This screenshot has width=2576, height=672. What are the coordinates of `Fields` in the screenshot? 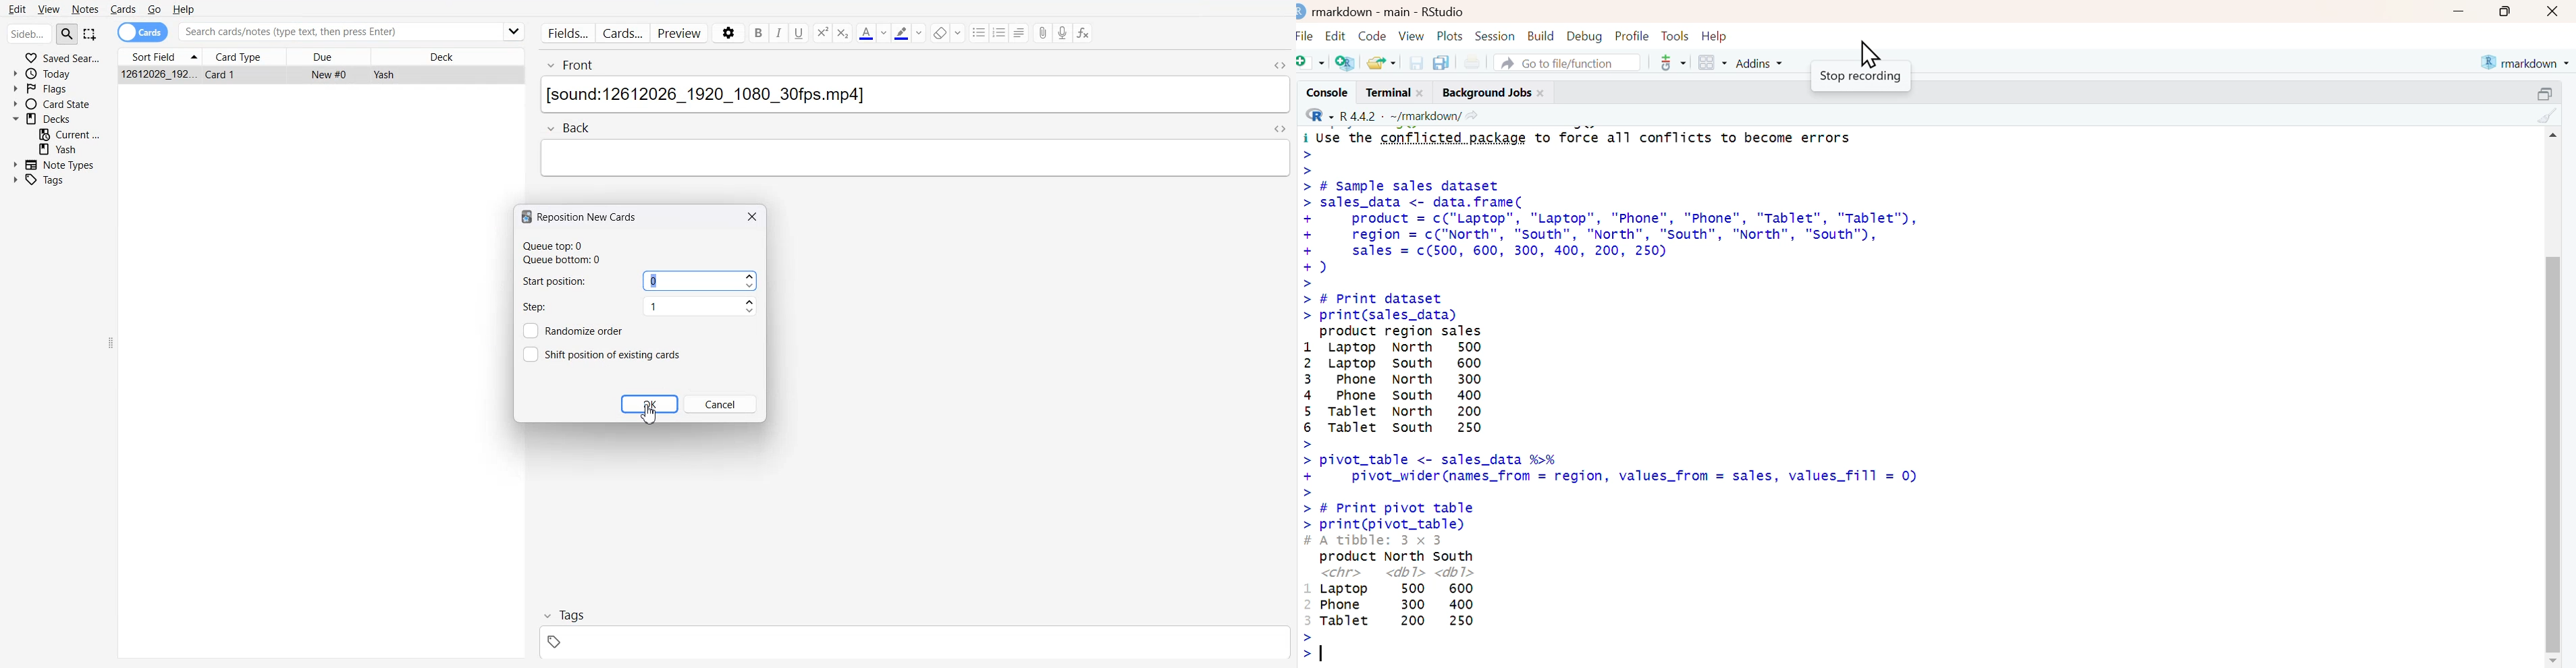 It's located at (565, 32).